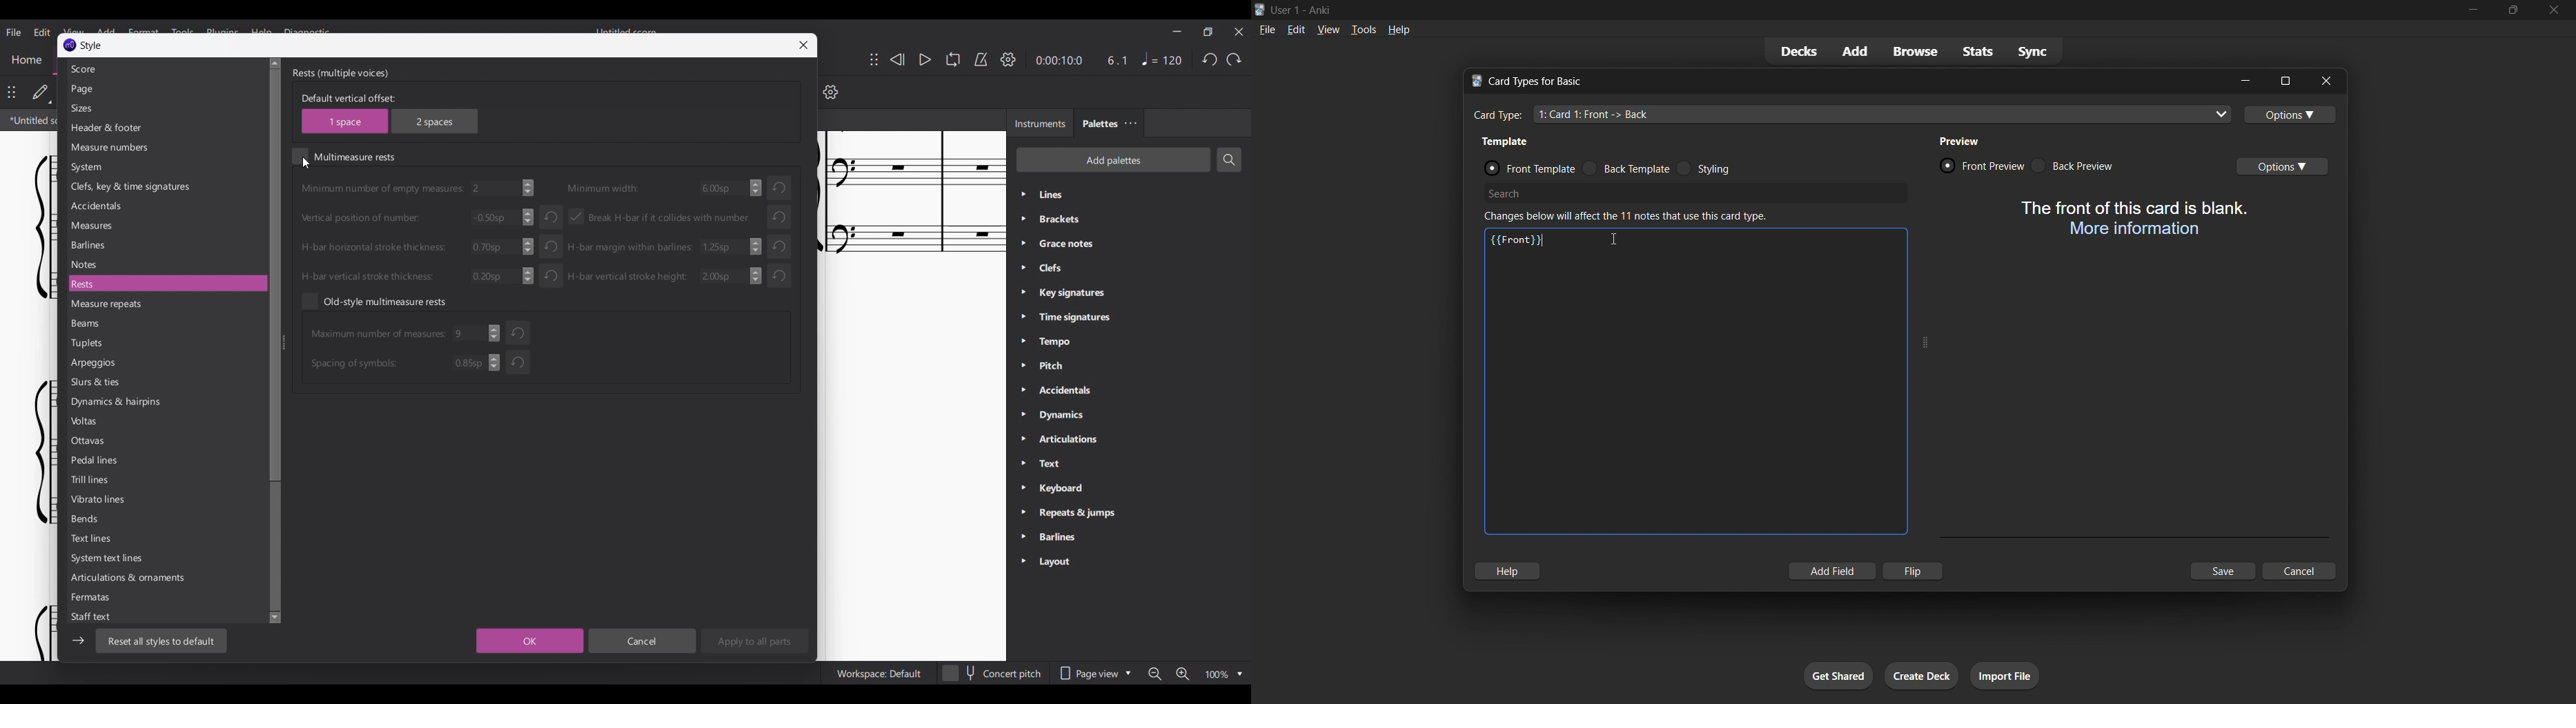 The width and height of the screenshot is (2576, 728). What do you see at coordinates (1631, 216) in the screenshot?
I see `changes below will affect the 11  notes that use this card type.` at bounding box center [1631, 216].